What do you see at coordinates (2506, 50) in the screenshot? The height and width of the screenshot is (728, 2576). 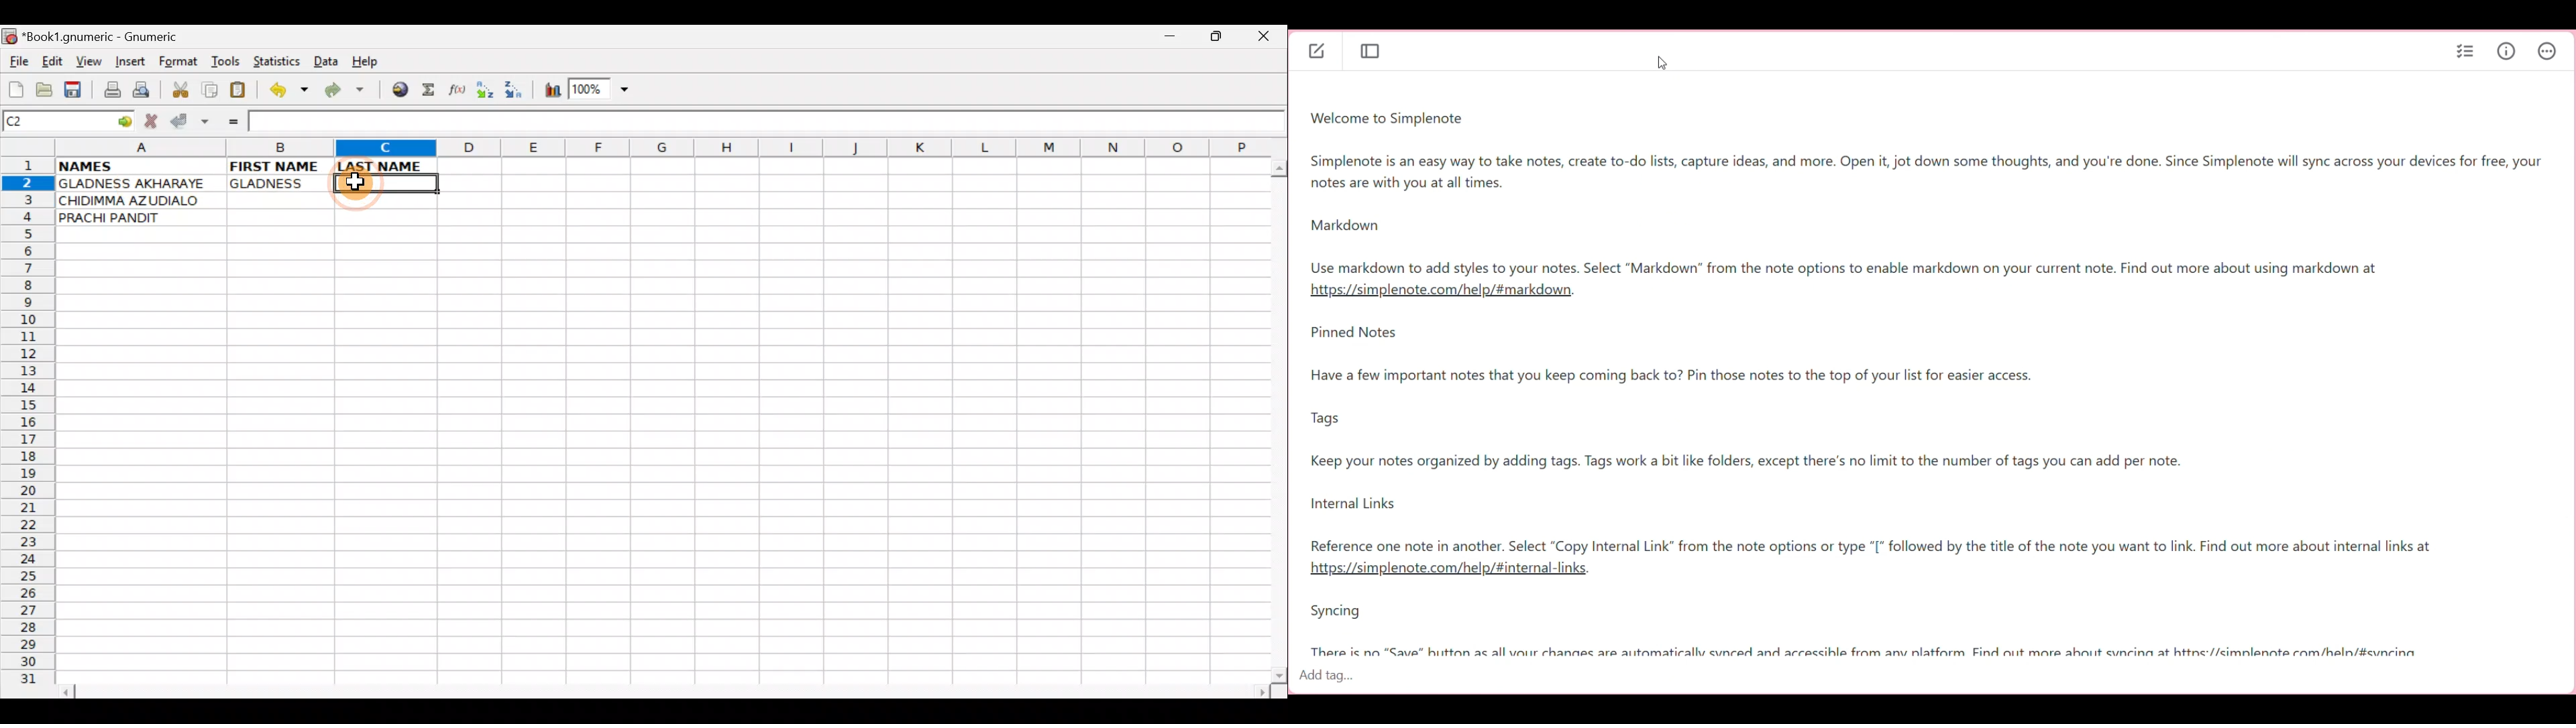 I see `Info` at bounding box center [2506, 50].